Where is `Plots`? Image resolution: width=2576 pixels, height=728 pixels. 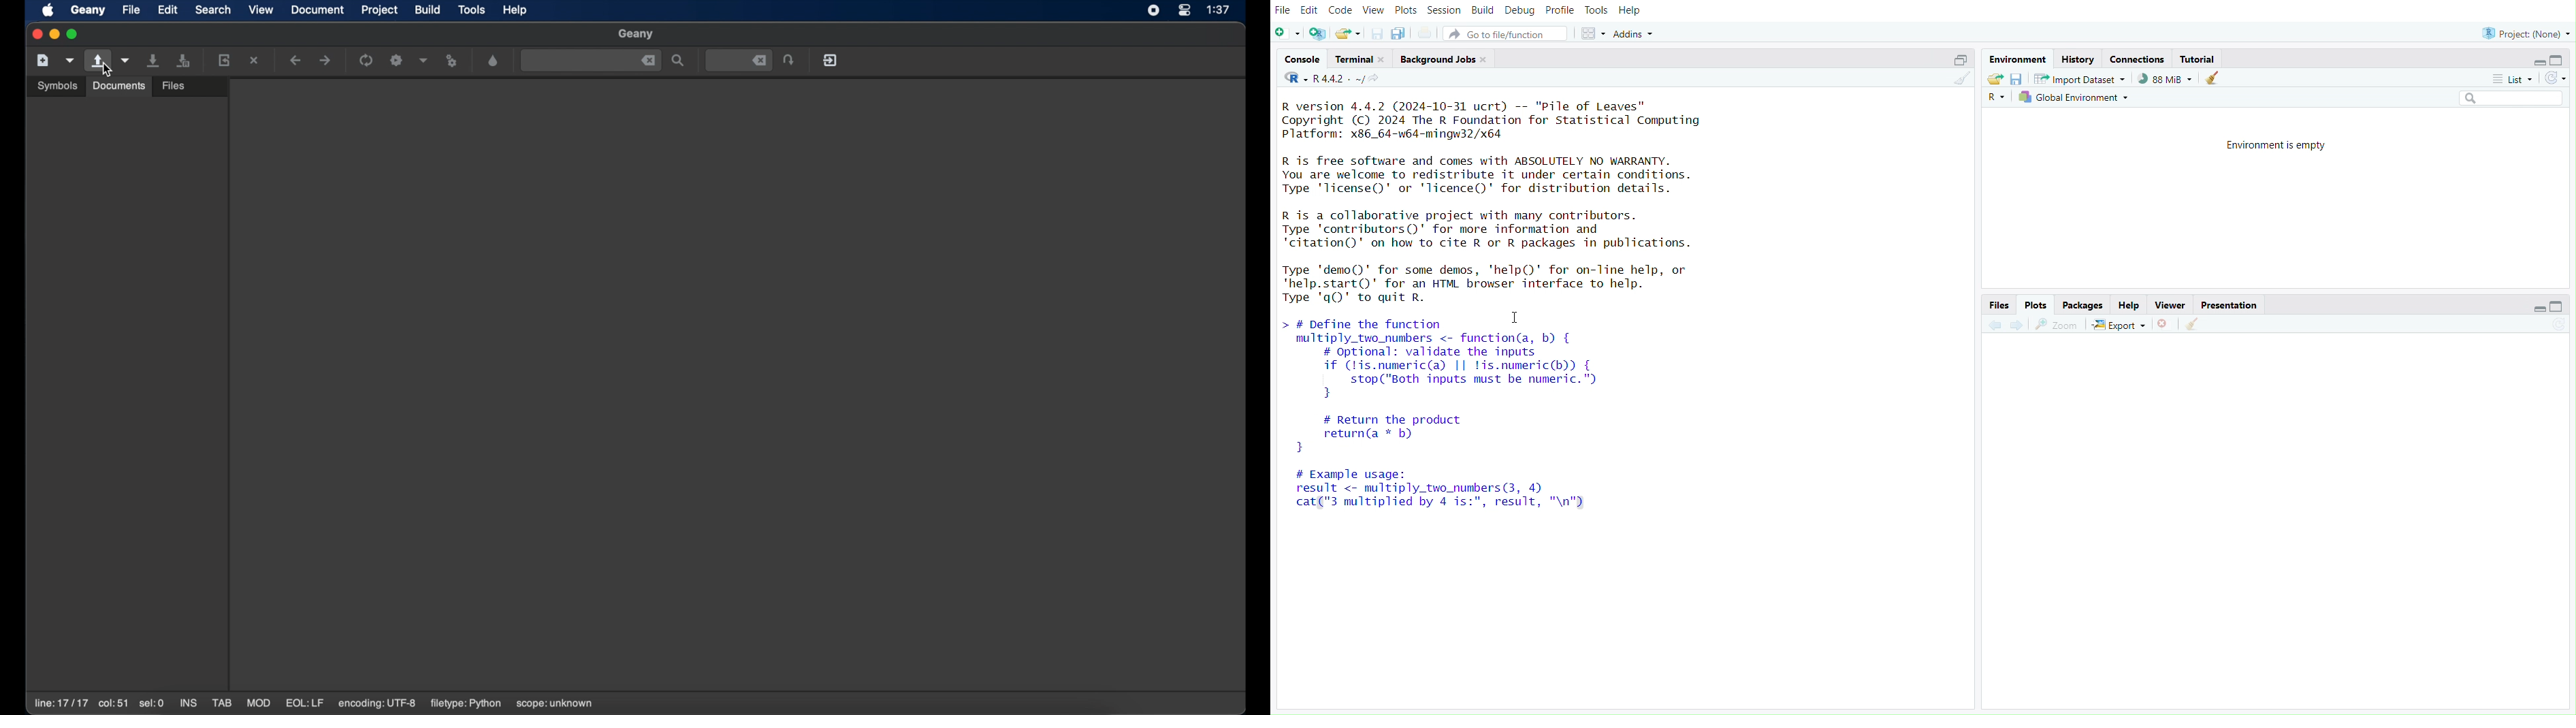
Plots is located at coordinates (2036, 306).